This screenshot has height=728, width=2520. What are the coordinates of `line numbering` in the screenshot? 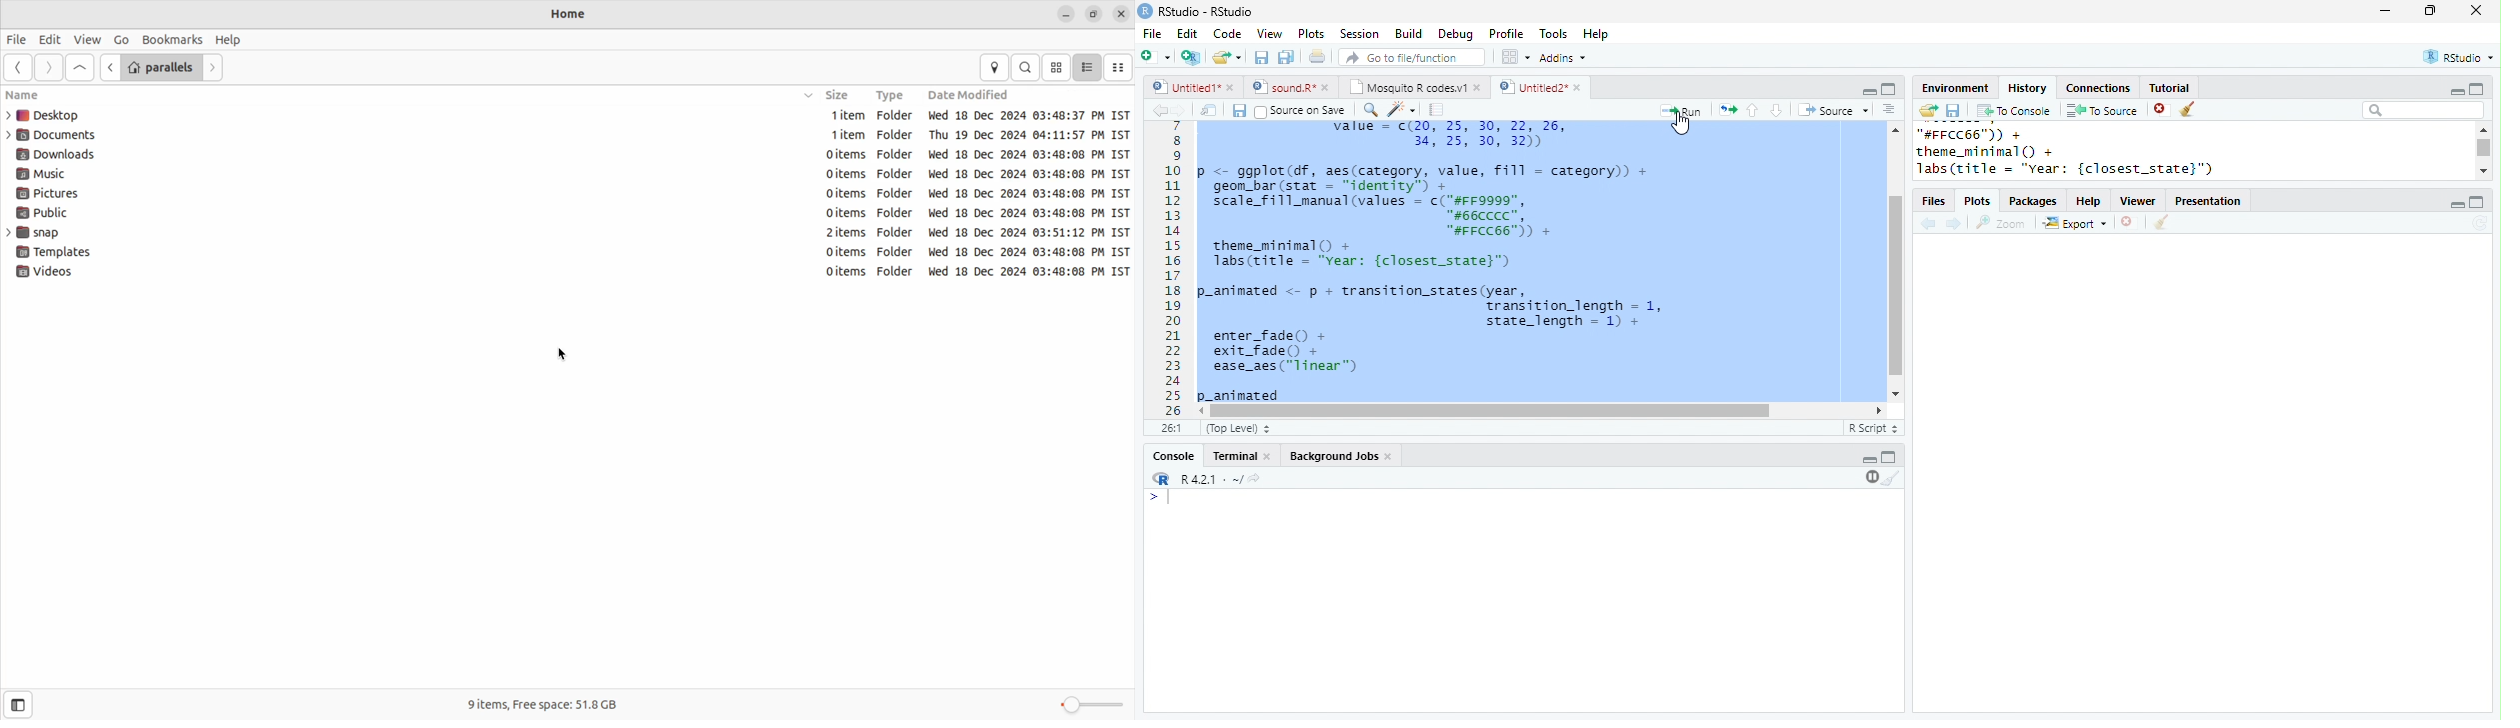 It's located at (1172, 271).